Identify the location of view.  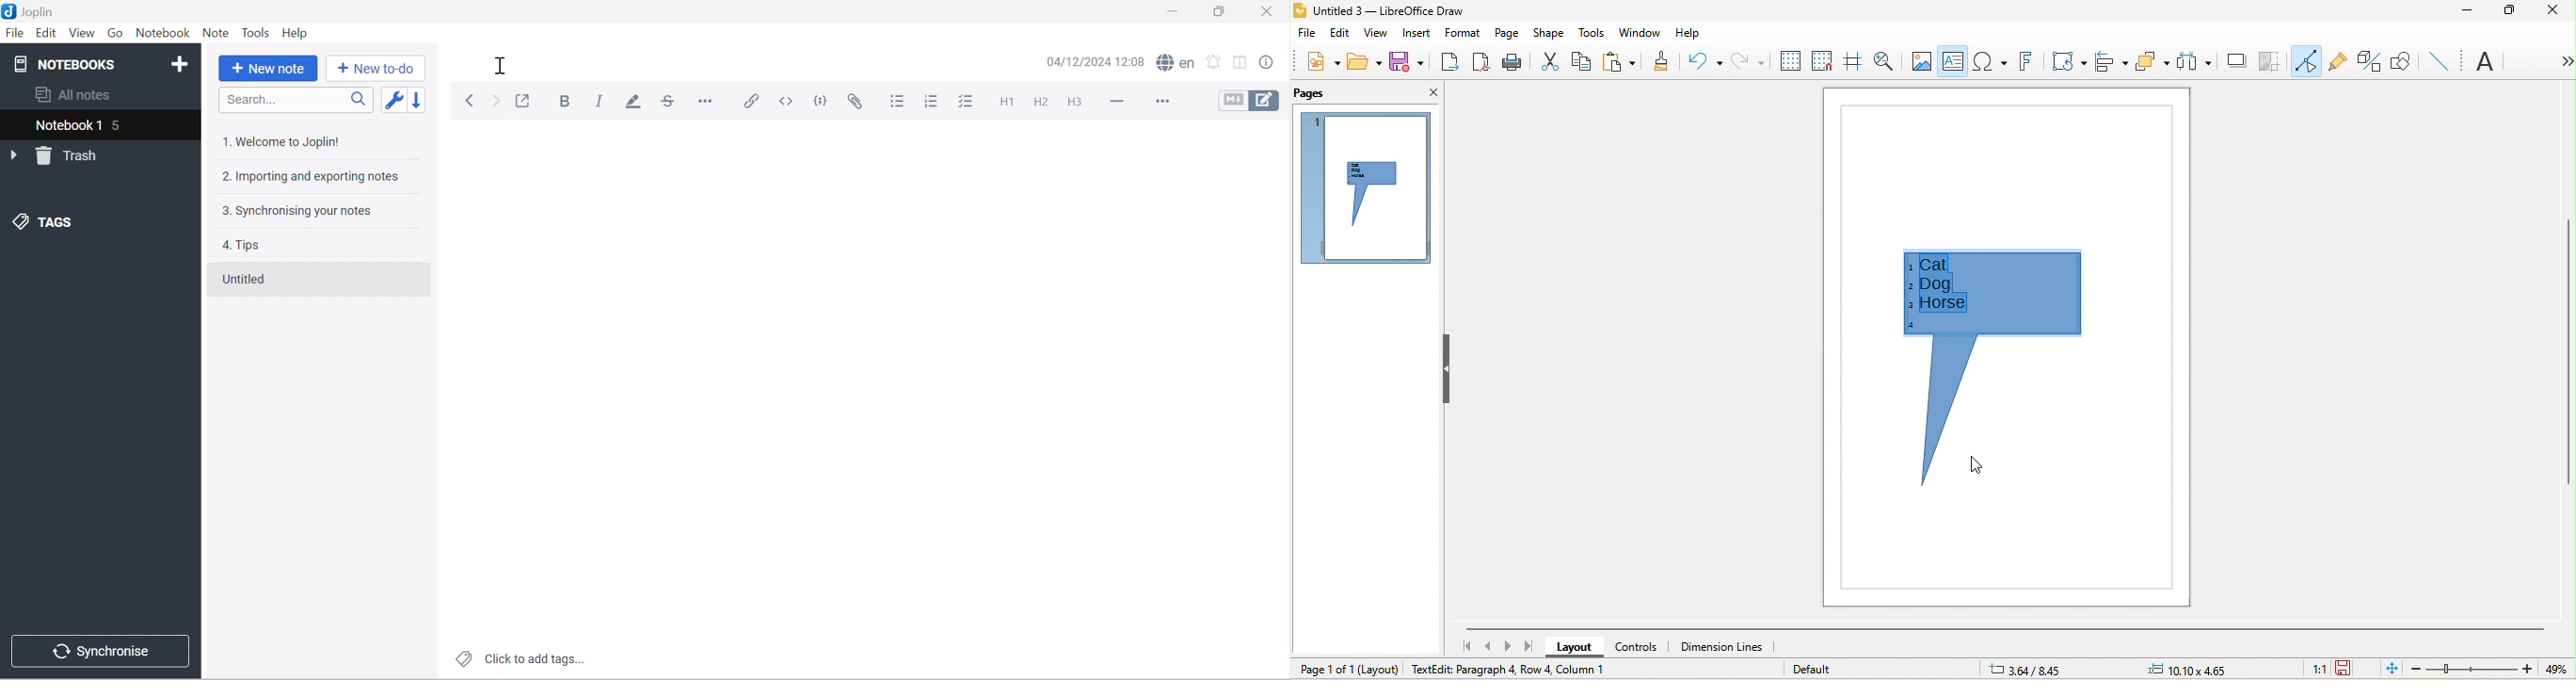
(1373, 35).